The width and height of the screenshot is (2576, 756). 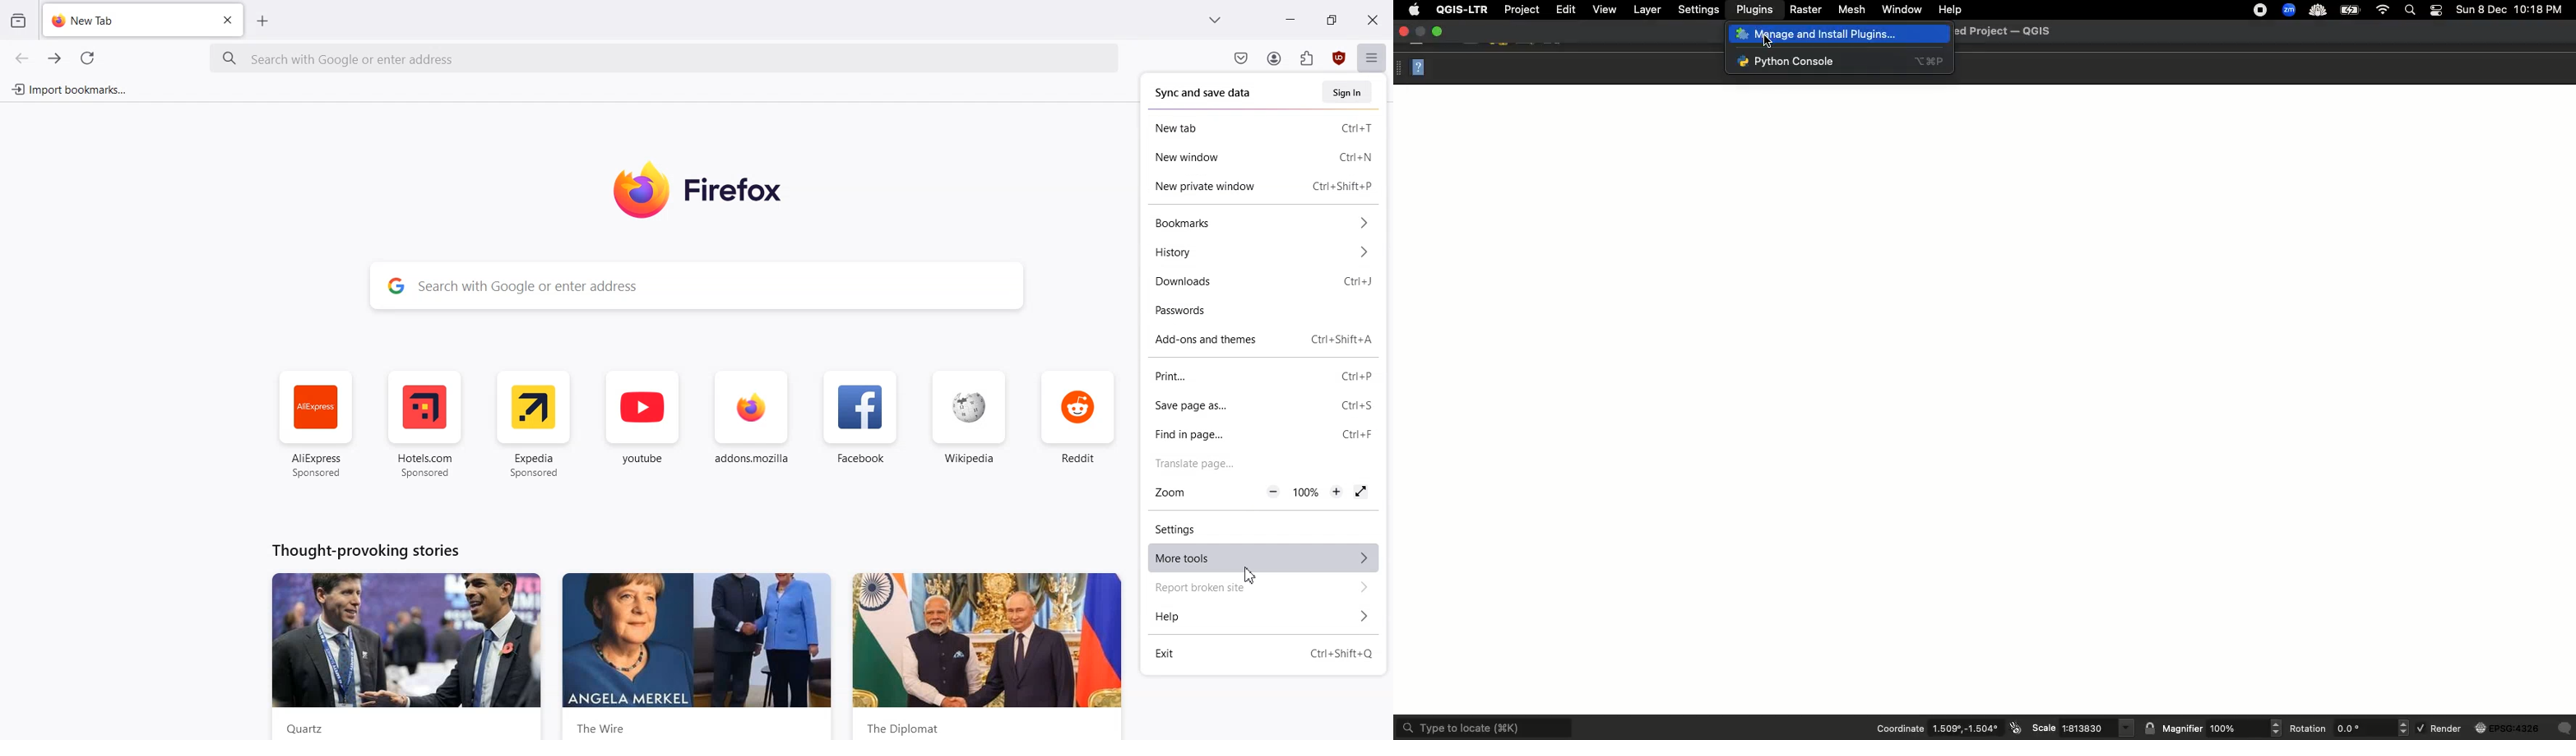 I want to click on Shortcut key, so click(x=1358, y=433).